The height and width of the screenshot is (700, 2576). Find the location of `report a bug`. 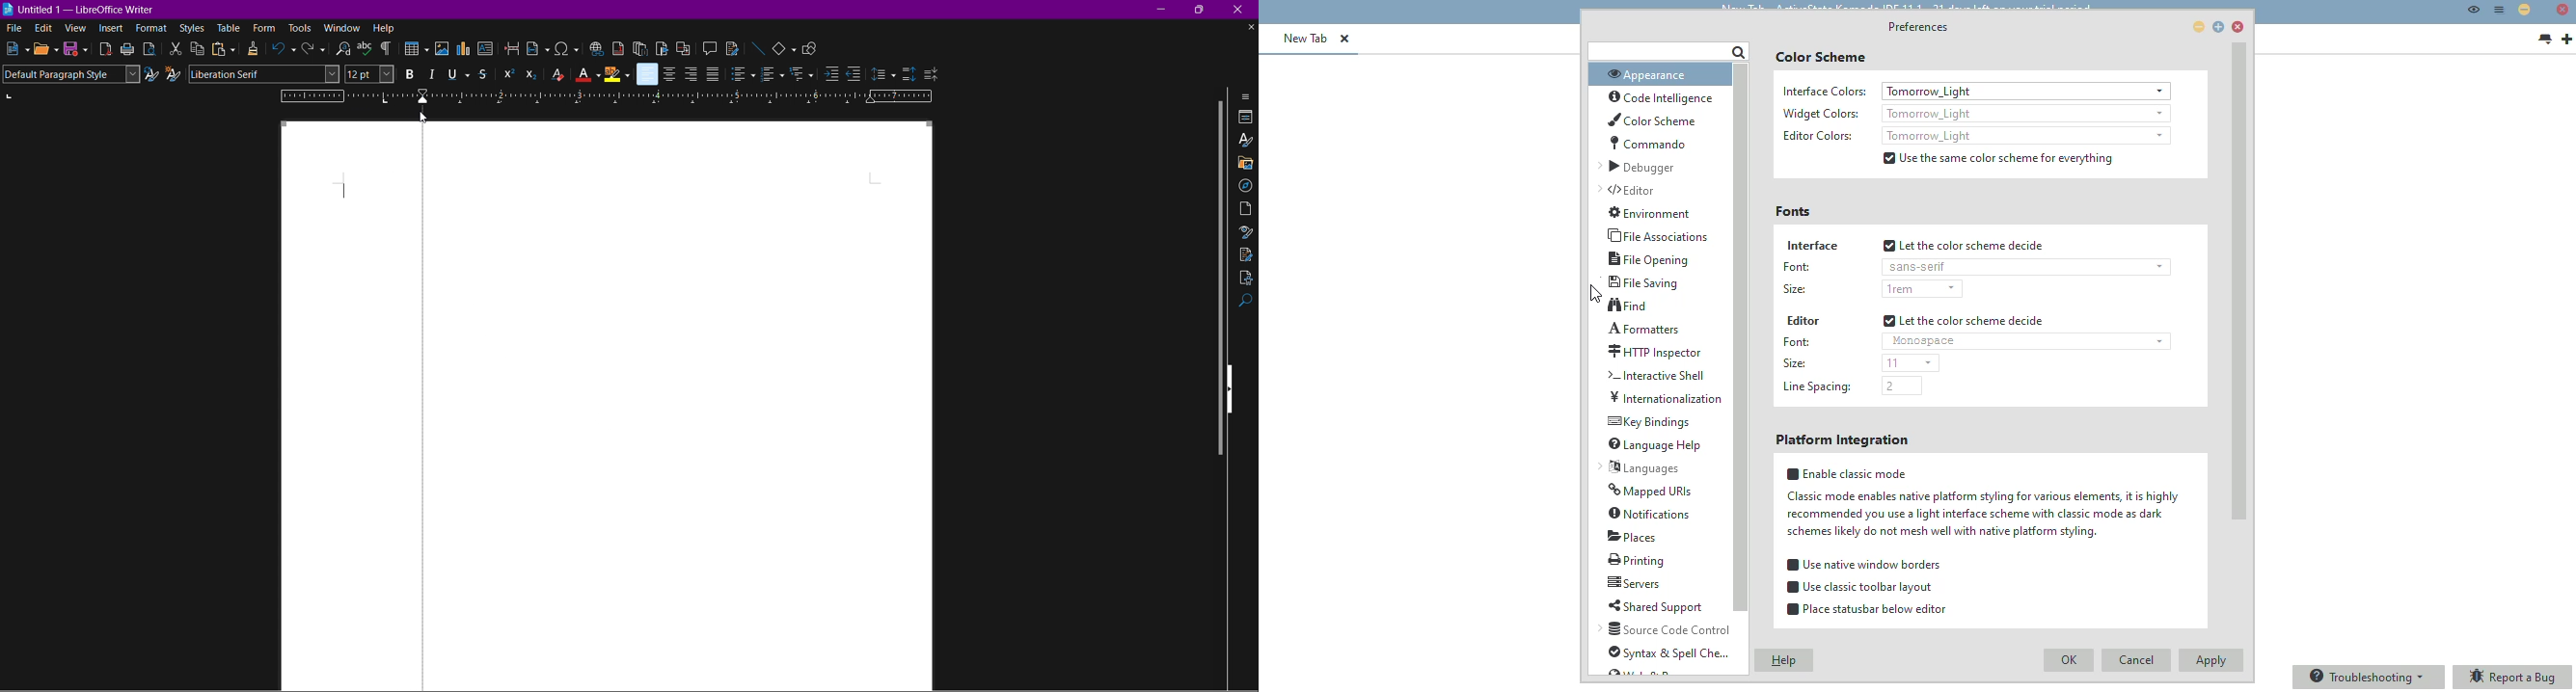

report a bug is located at coordinates (2513, 678).